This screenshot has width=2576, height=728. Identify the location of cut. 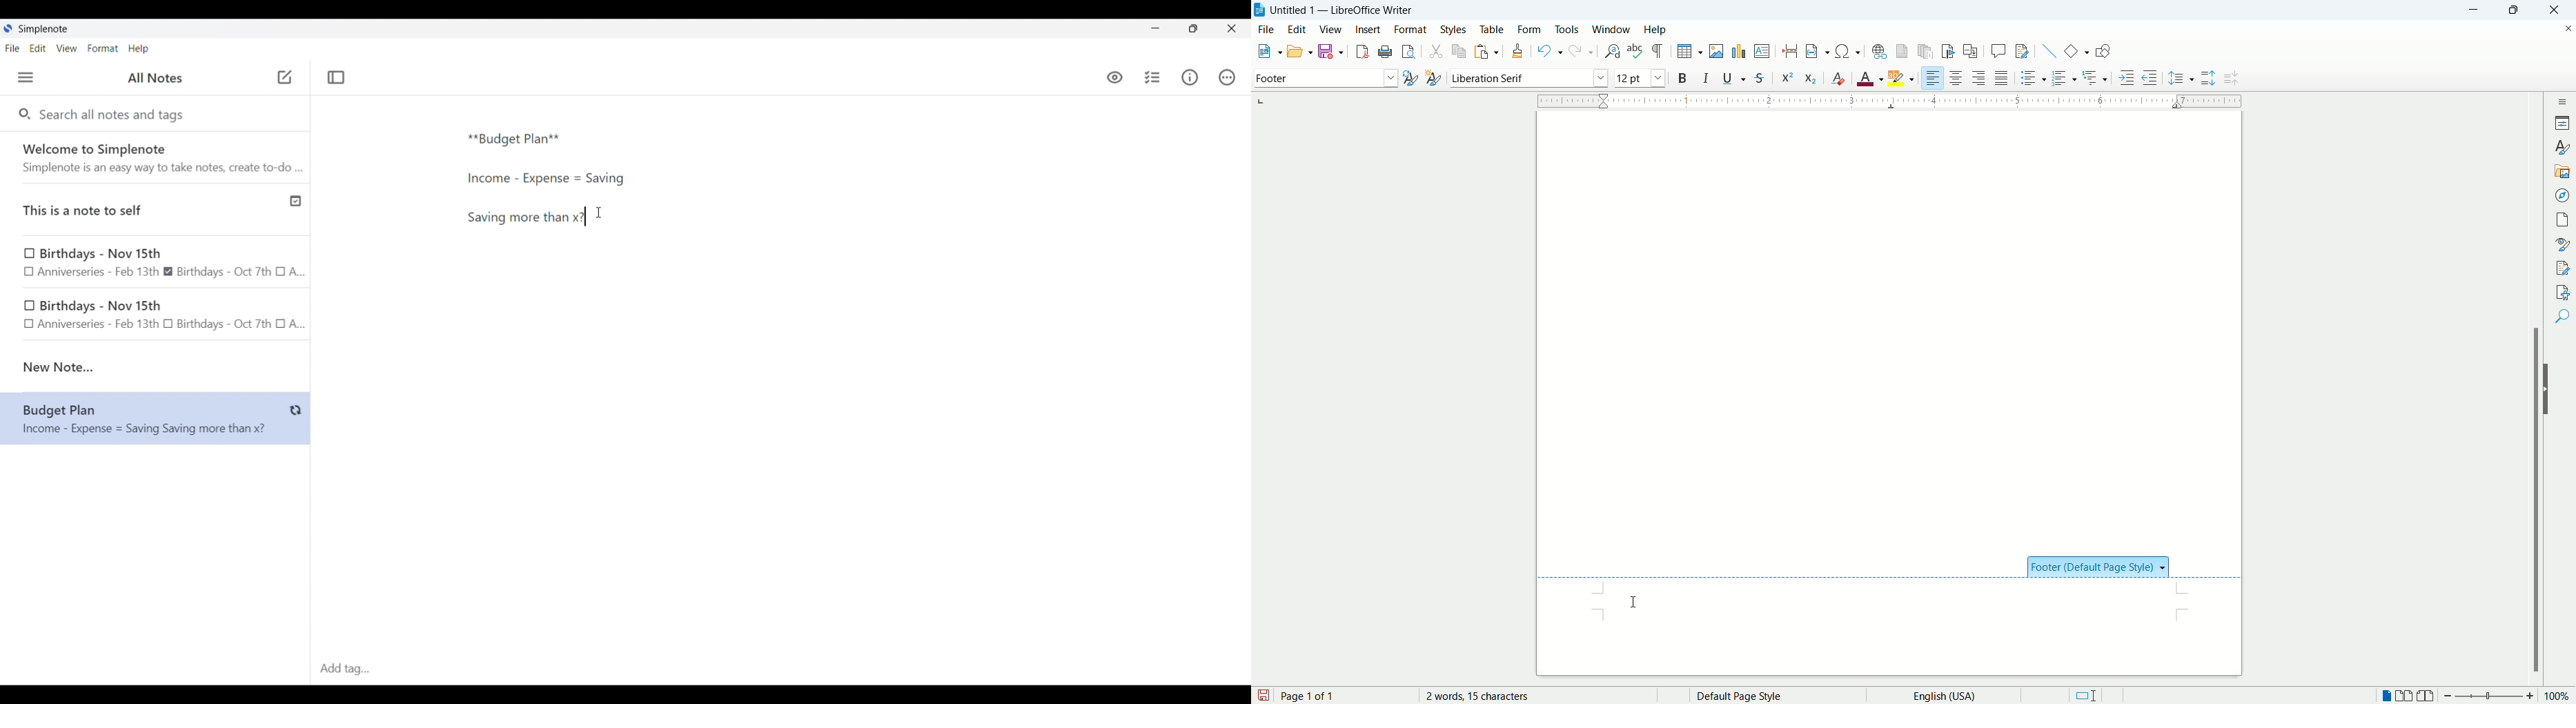
(1436, 52).